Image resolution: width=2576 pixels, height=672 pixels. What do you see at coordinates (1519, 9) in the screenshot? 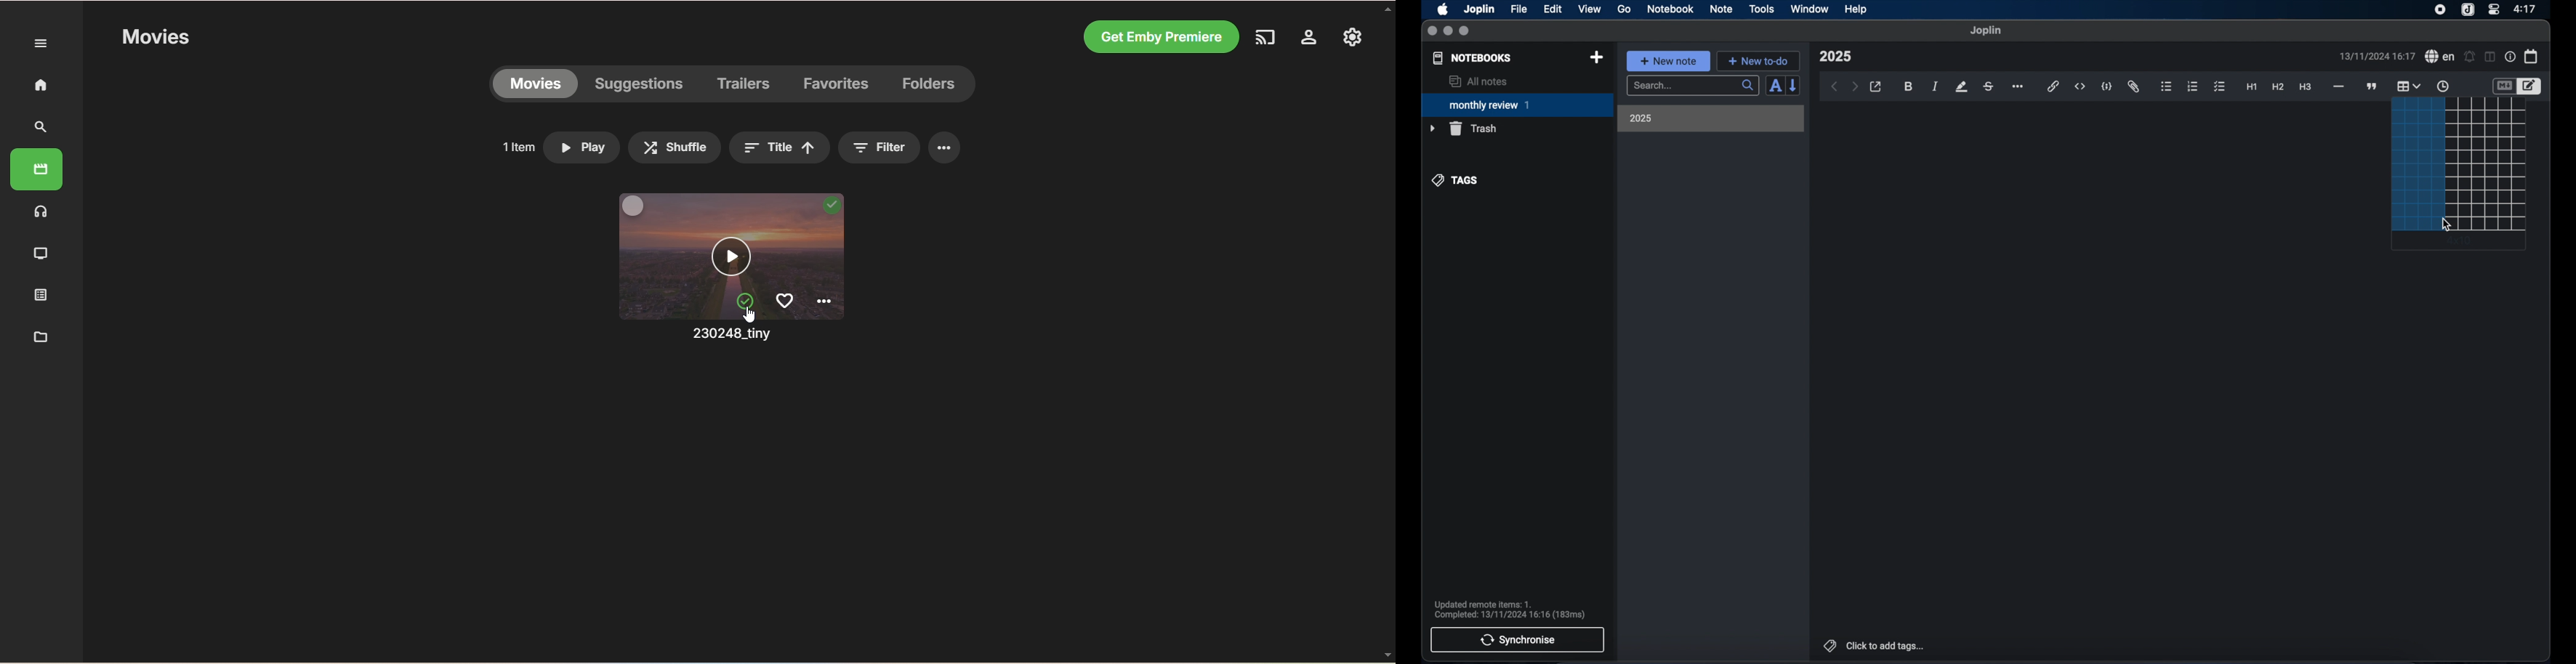
I see `file` at bounding box center [1519, 9].